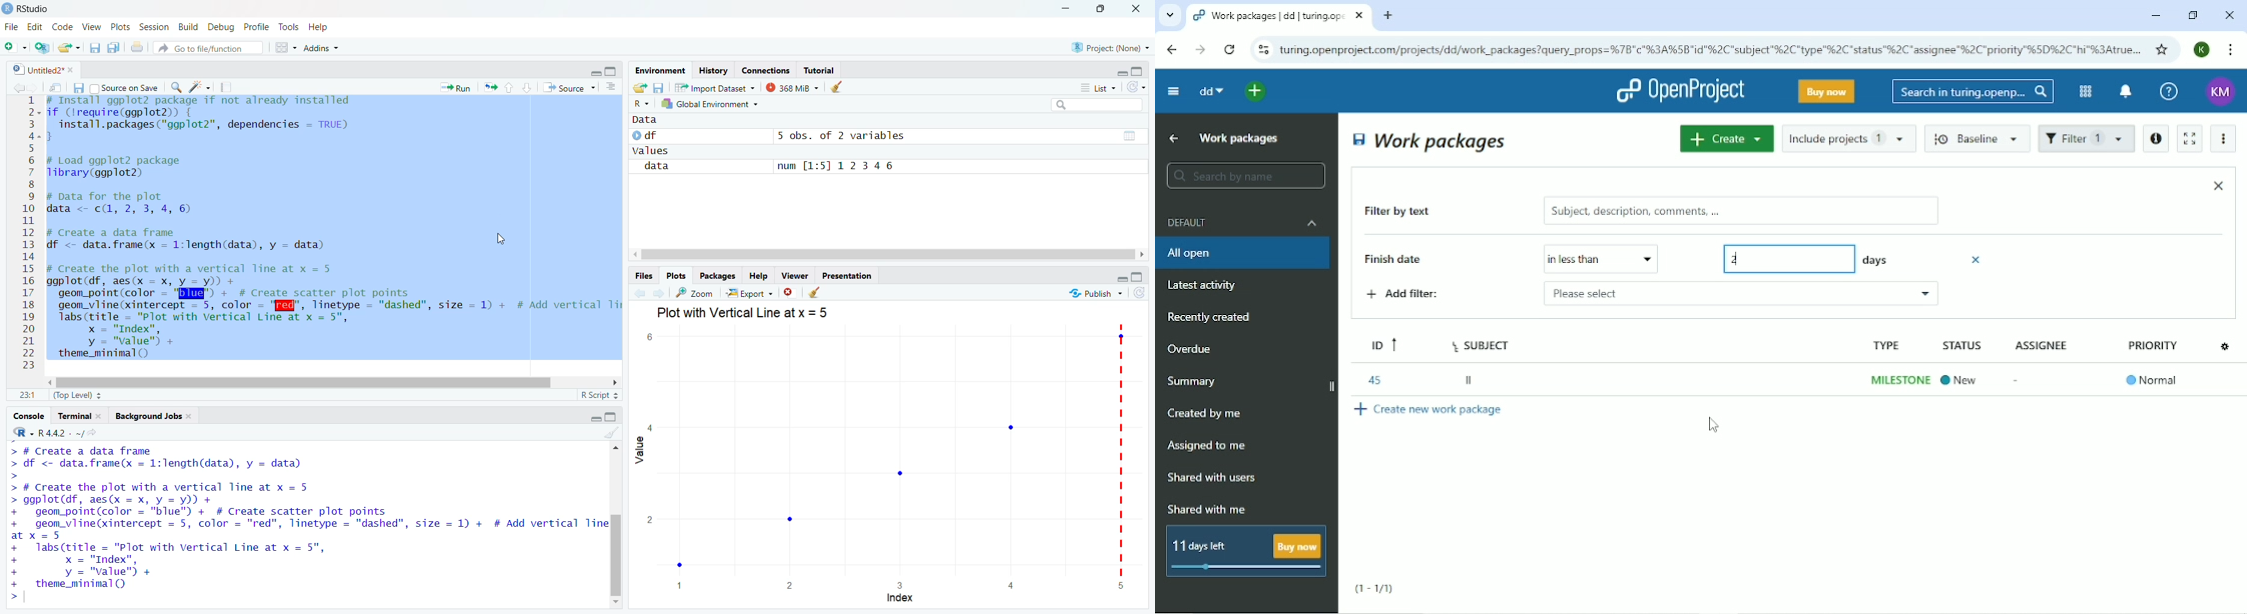 Image resolution: width=2268 pixels, height=616 pixels. Describe the element at coordinates (1483, 351) in the screenshot. I see `Subject` at that location.